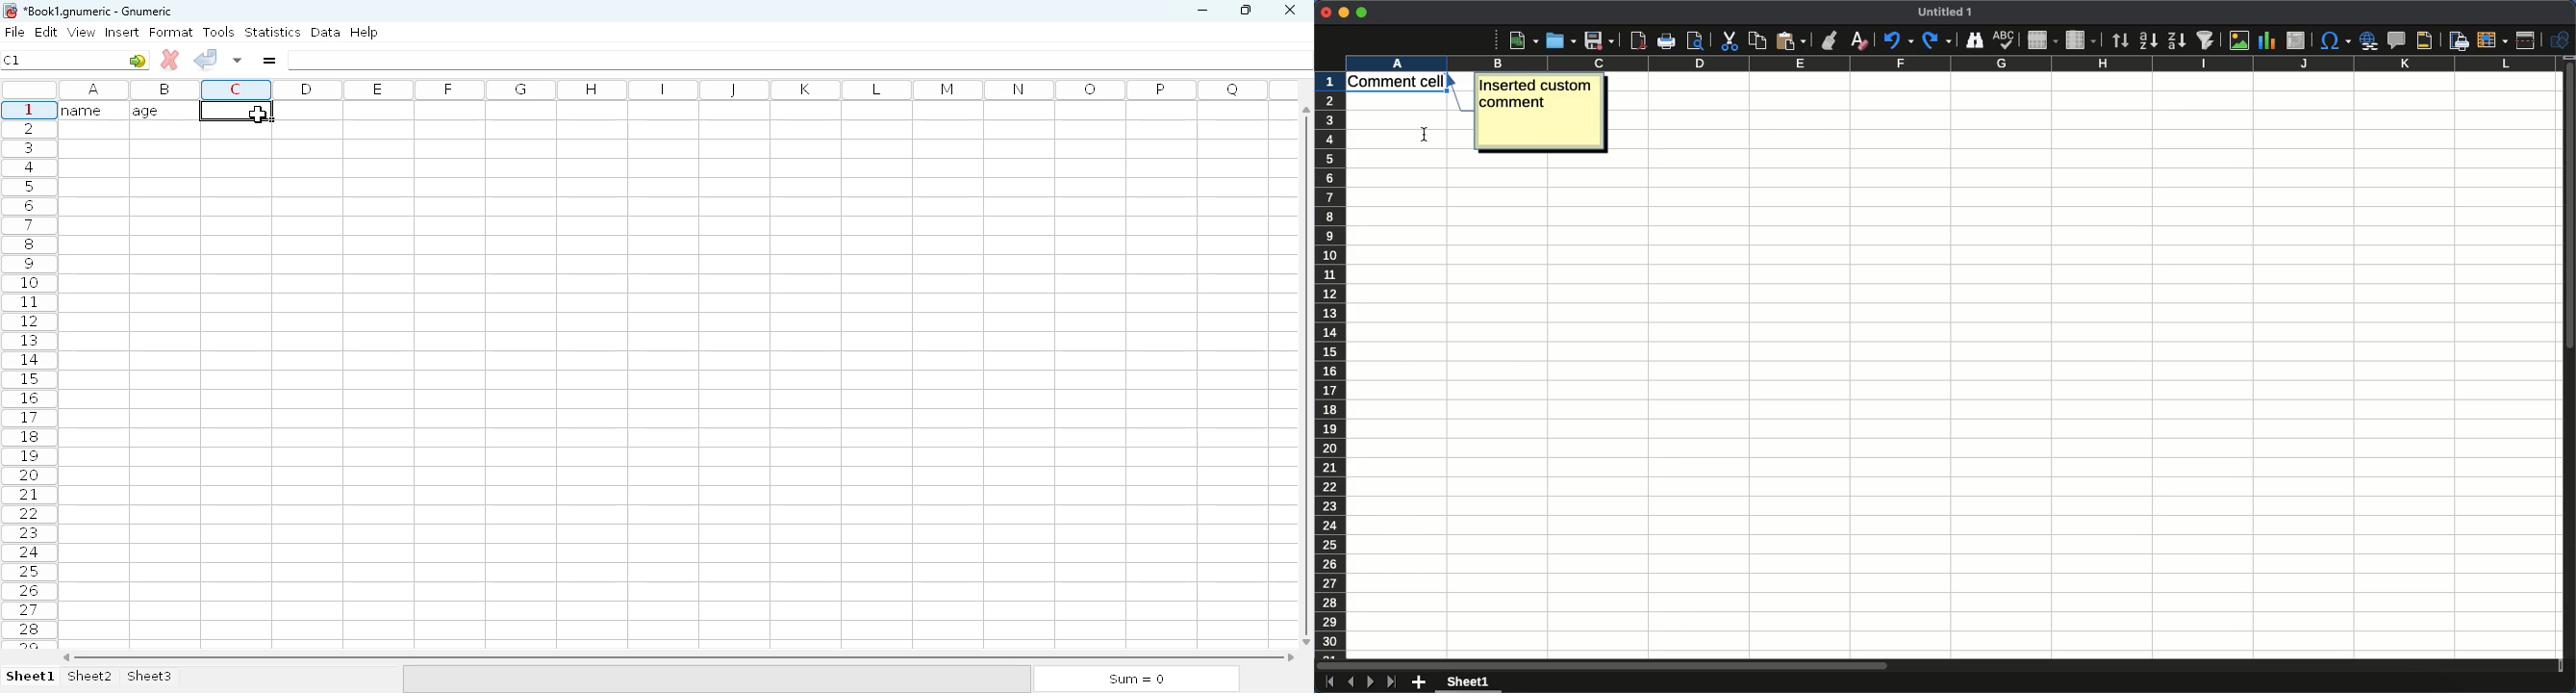 This screenshot has height=700, width=2576. What do you see at coordinates (364, 33) in the screenshot?
I see `help` at bounding box center [364, 33].